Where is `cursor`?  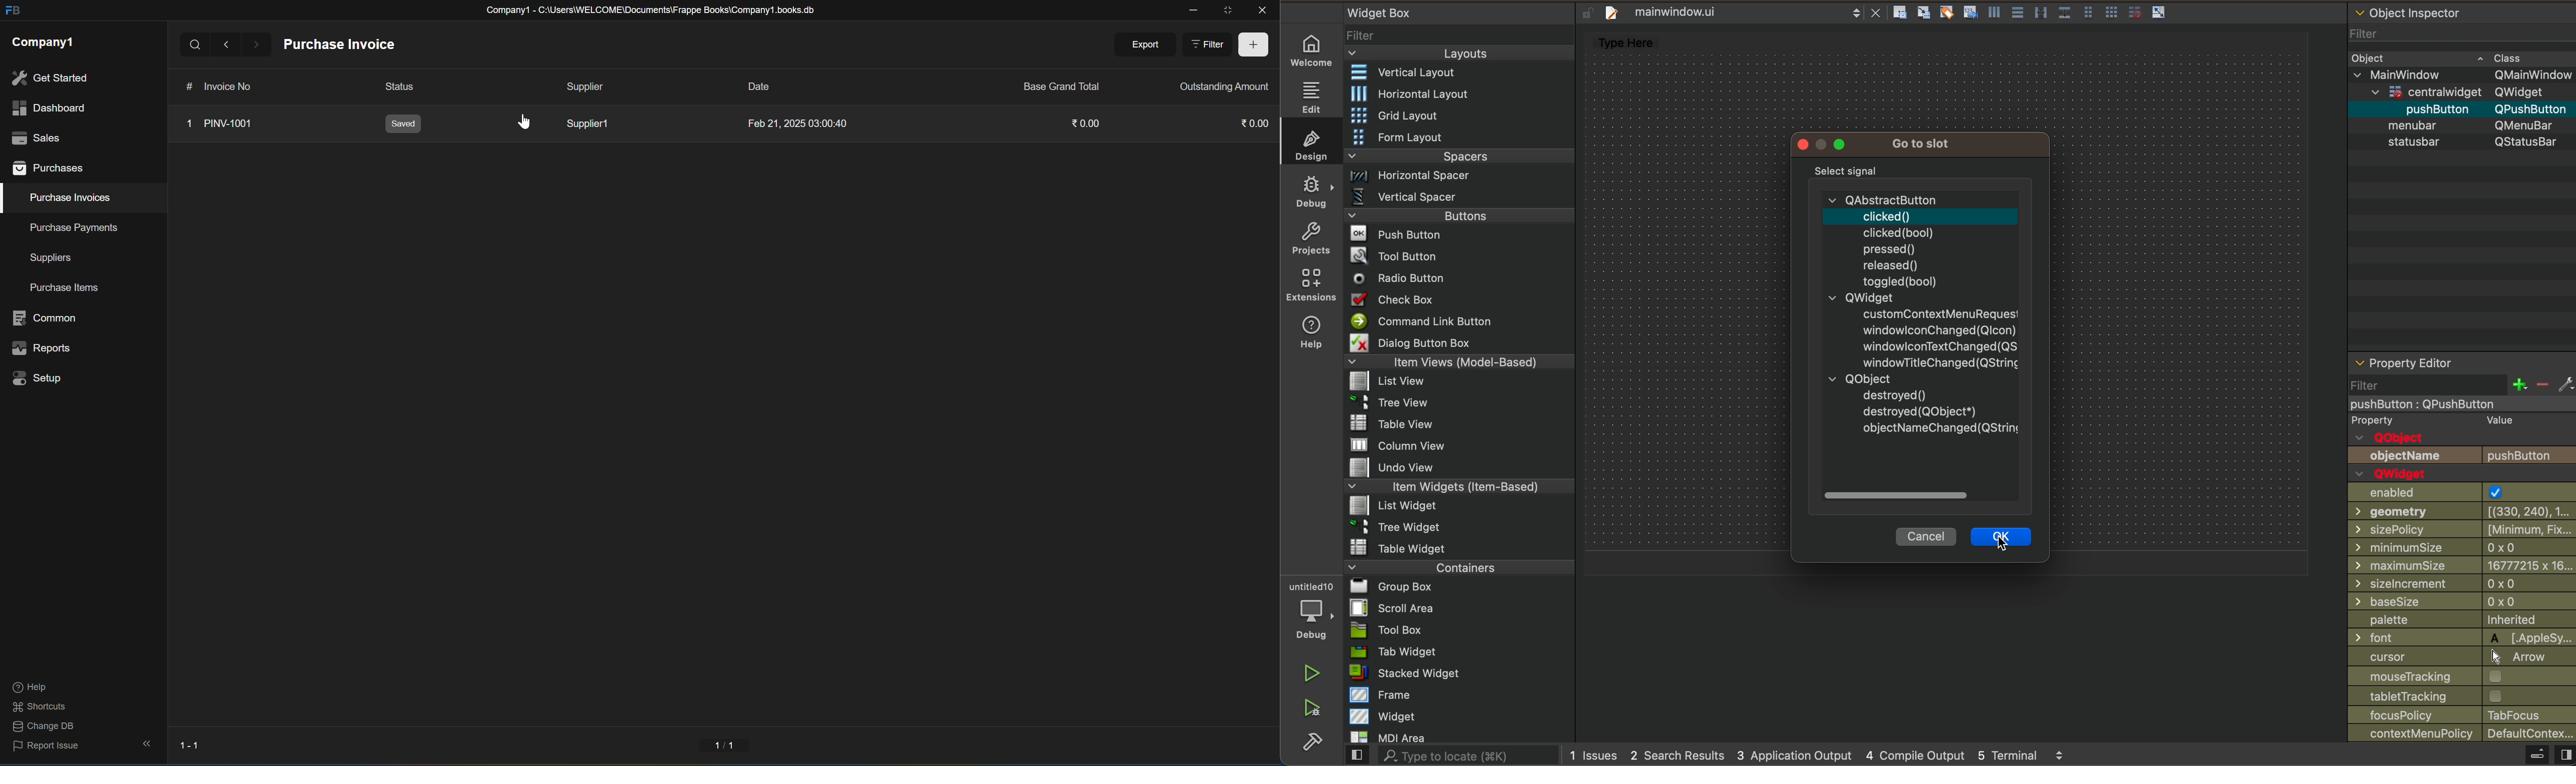
cursor is located at coordinates (2462, 655).